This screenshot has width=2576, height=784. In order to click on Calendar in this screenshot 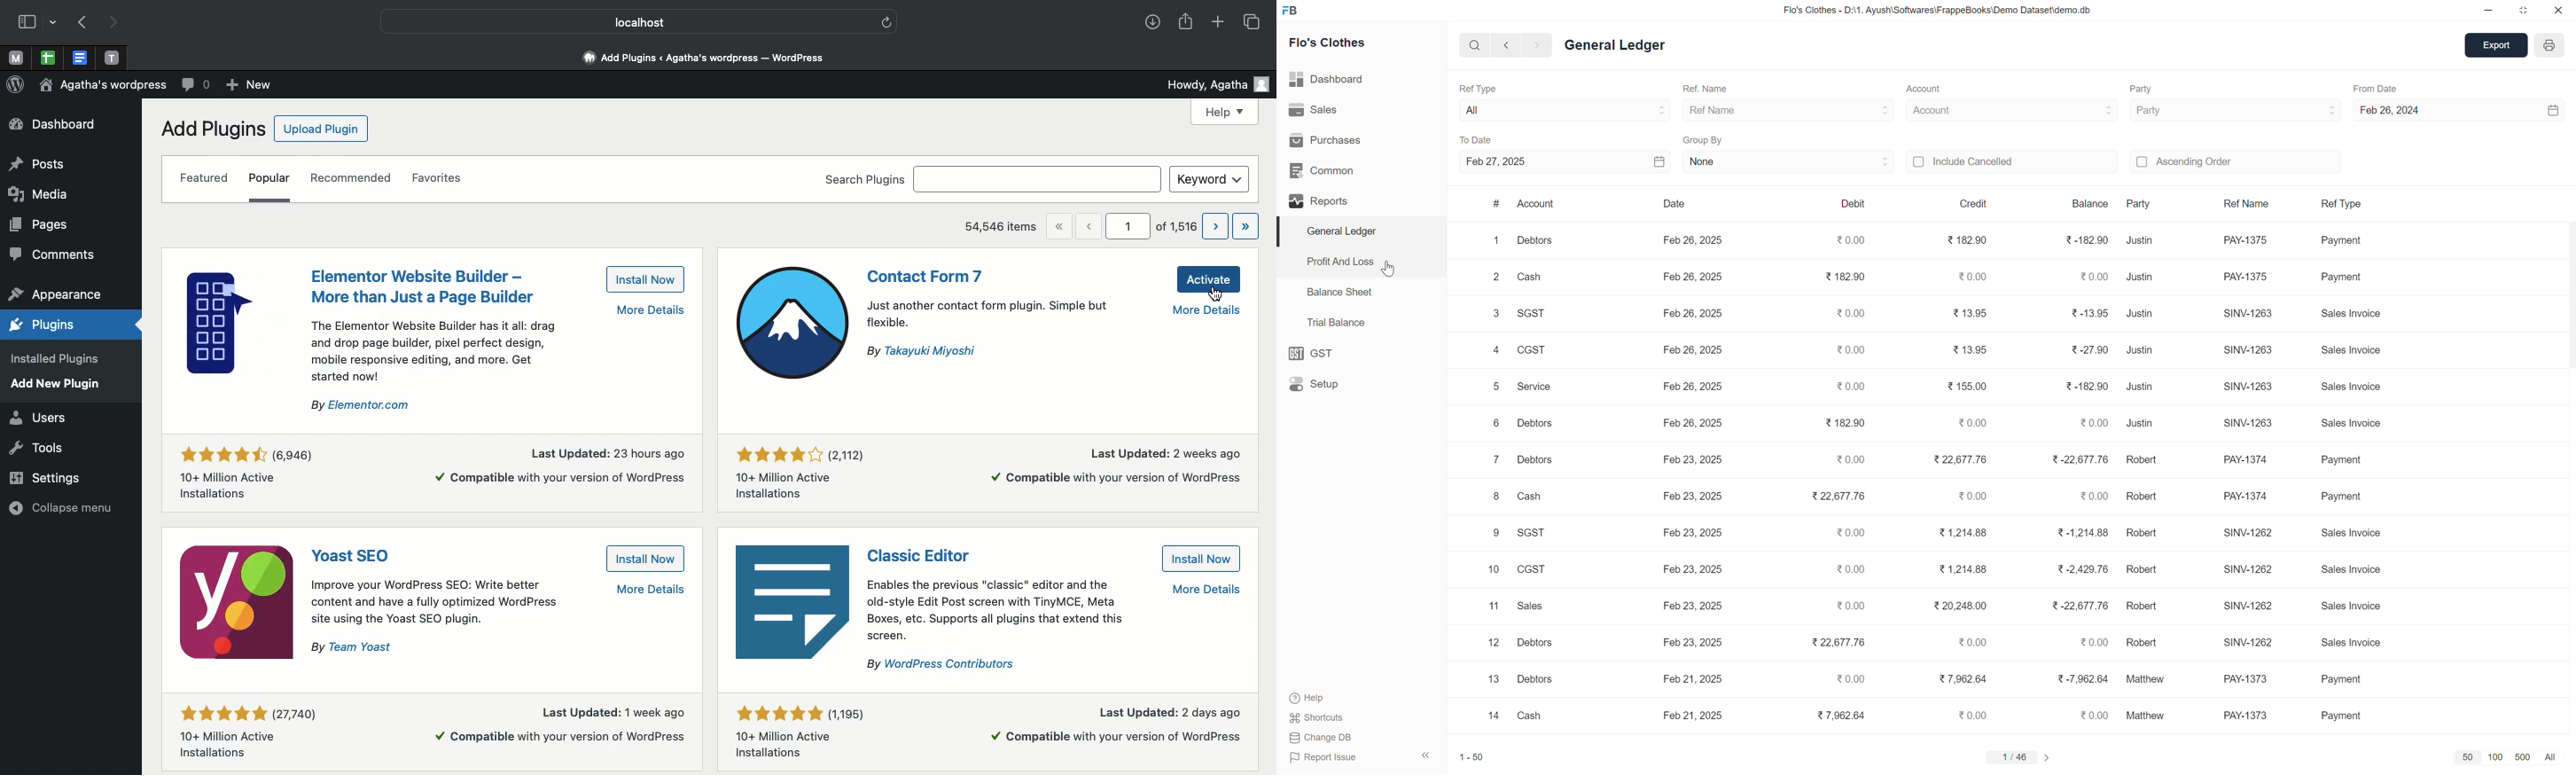, I will do `click(1628, 160)`.